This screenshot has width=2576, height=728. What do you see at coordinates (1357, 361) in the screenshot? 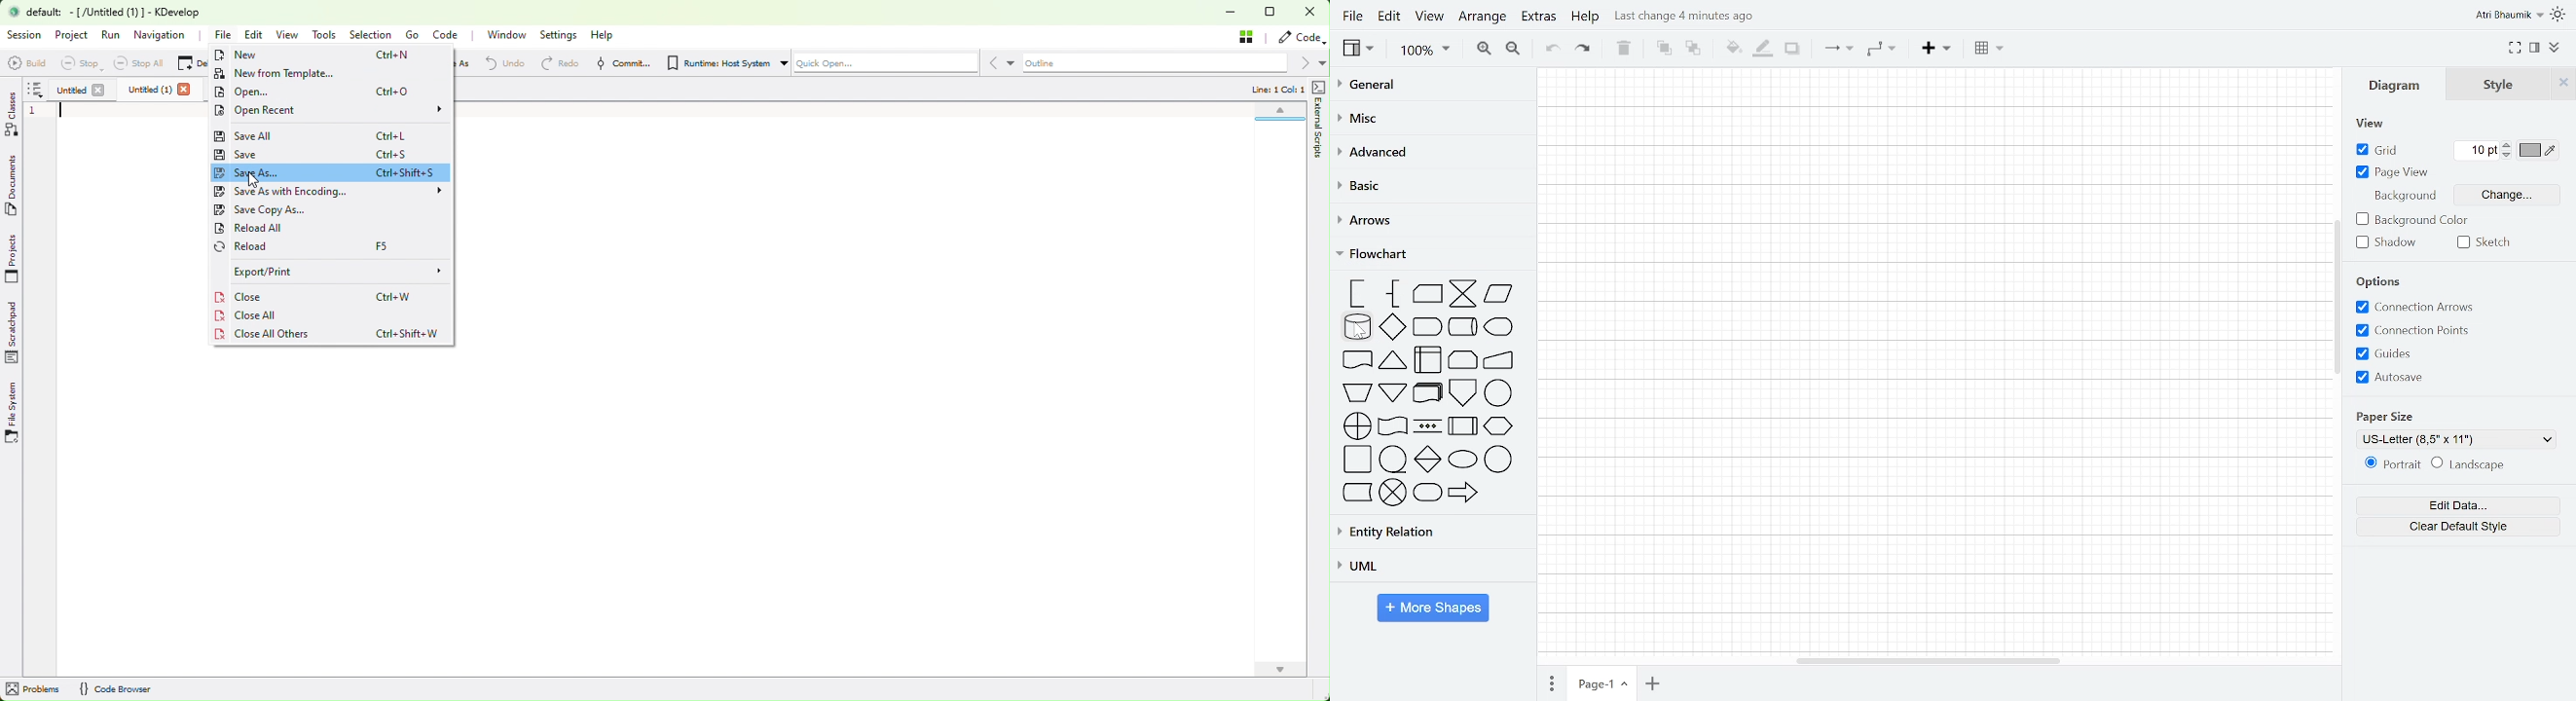
I see `document` at bounding box center [1357, 361].